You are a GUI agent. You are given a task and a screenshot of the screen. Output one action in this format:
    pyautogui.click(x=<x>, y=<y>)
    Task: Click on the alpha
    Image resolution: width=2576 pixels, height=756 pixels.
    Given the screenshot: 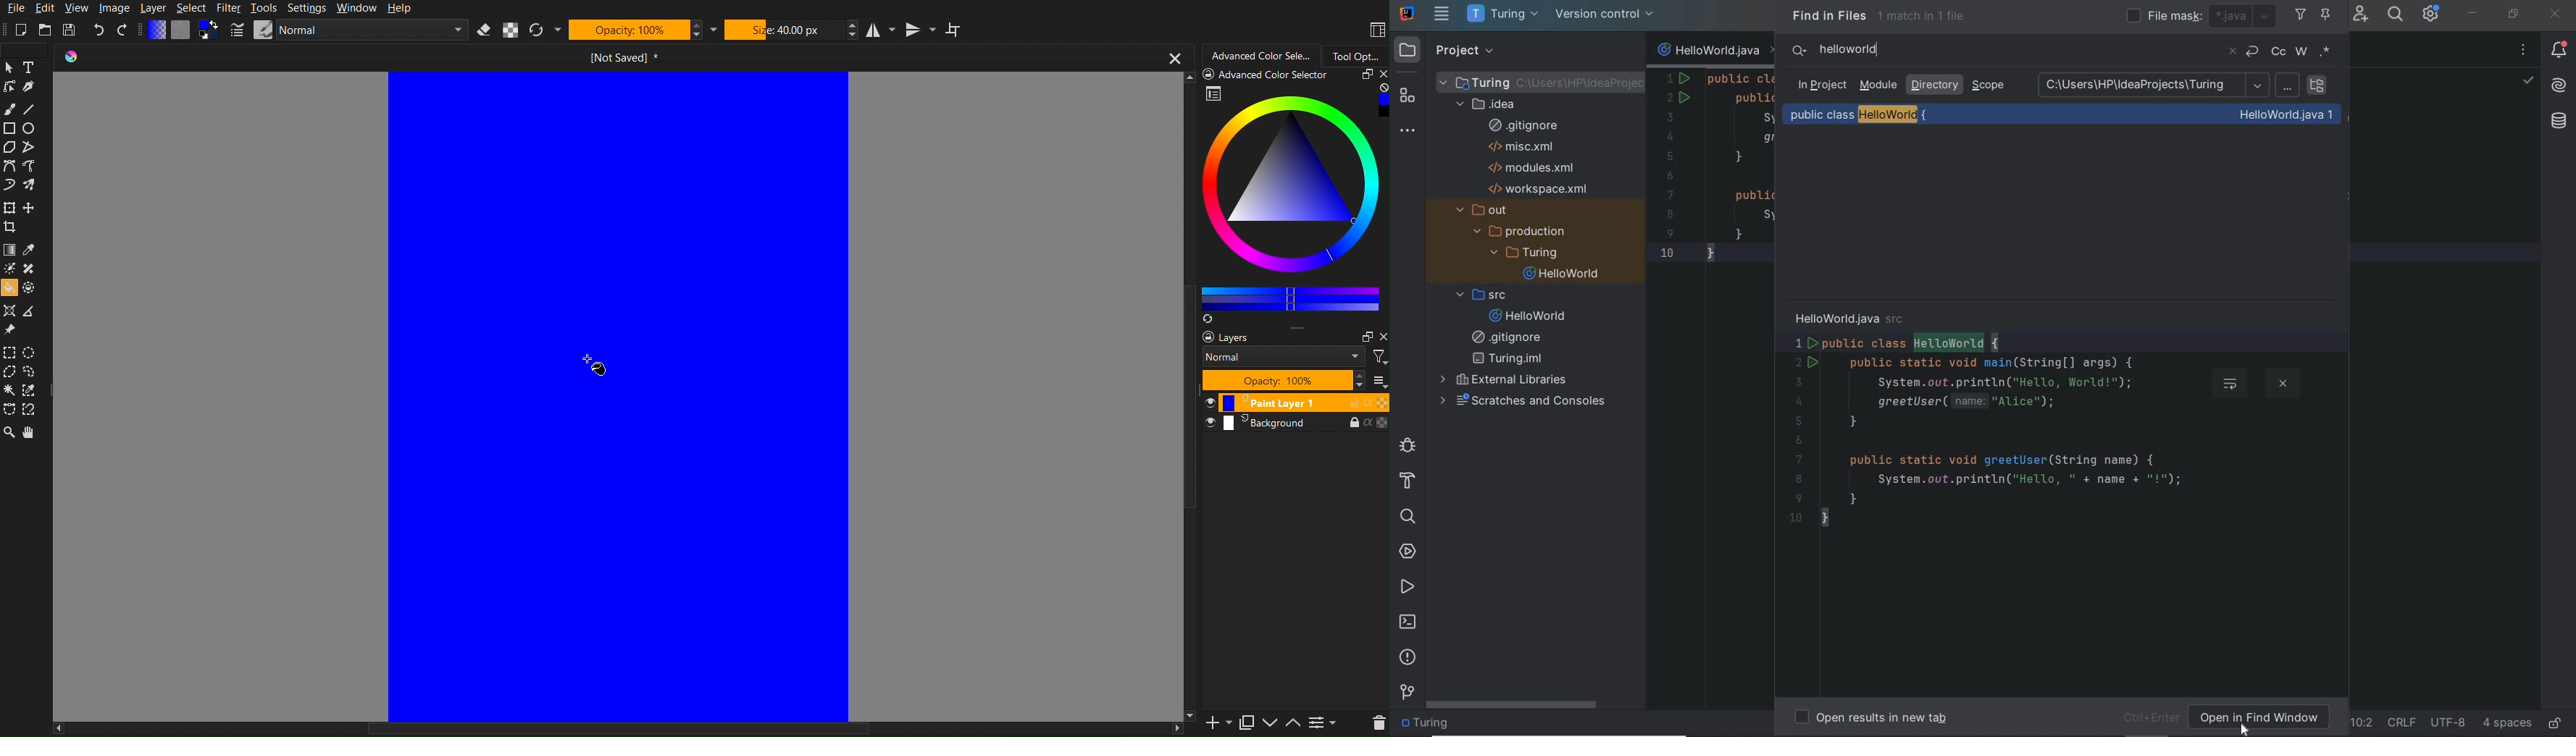 What is the action you would take?
    pyautogui.click(x=1365, y=424)
    